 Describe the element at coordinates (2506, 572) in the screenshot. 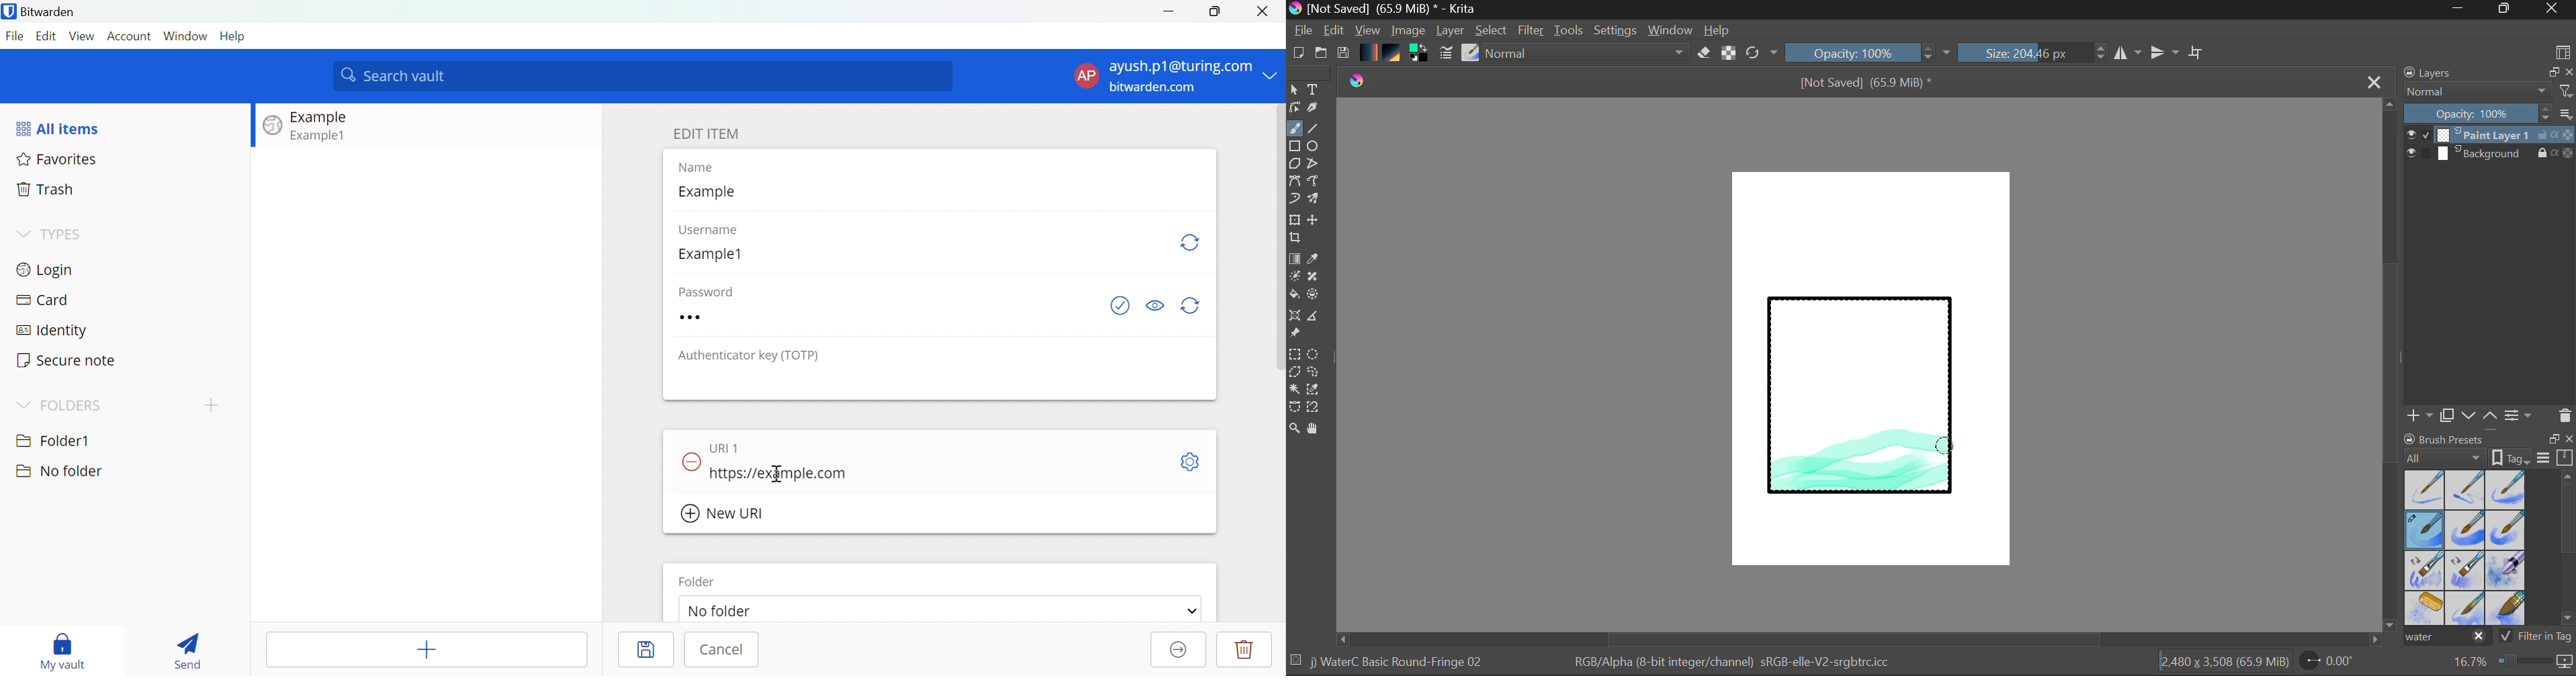

I see `Water C - Special Blobs` at that location.